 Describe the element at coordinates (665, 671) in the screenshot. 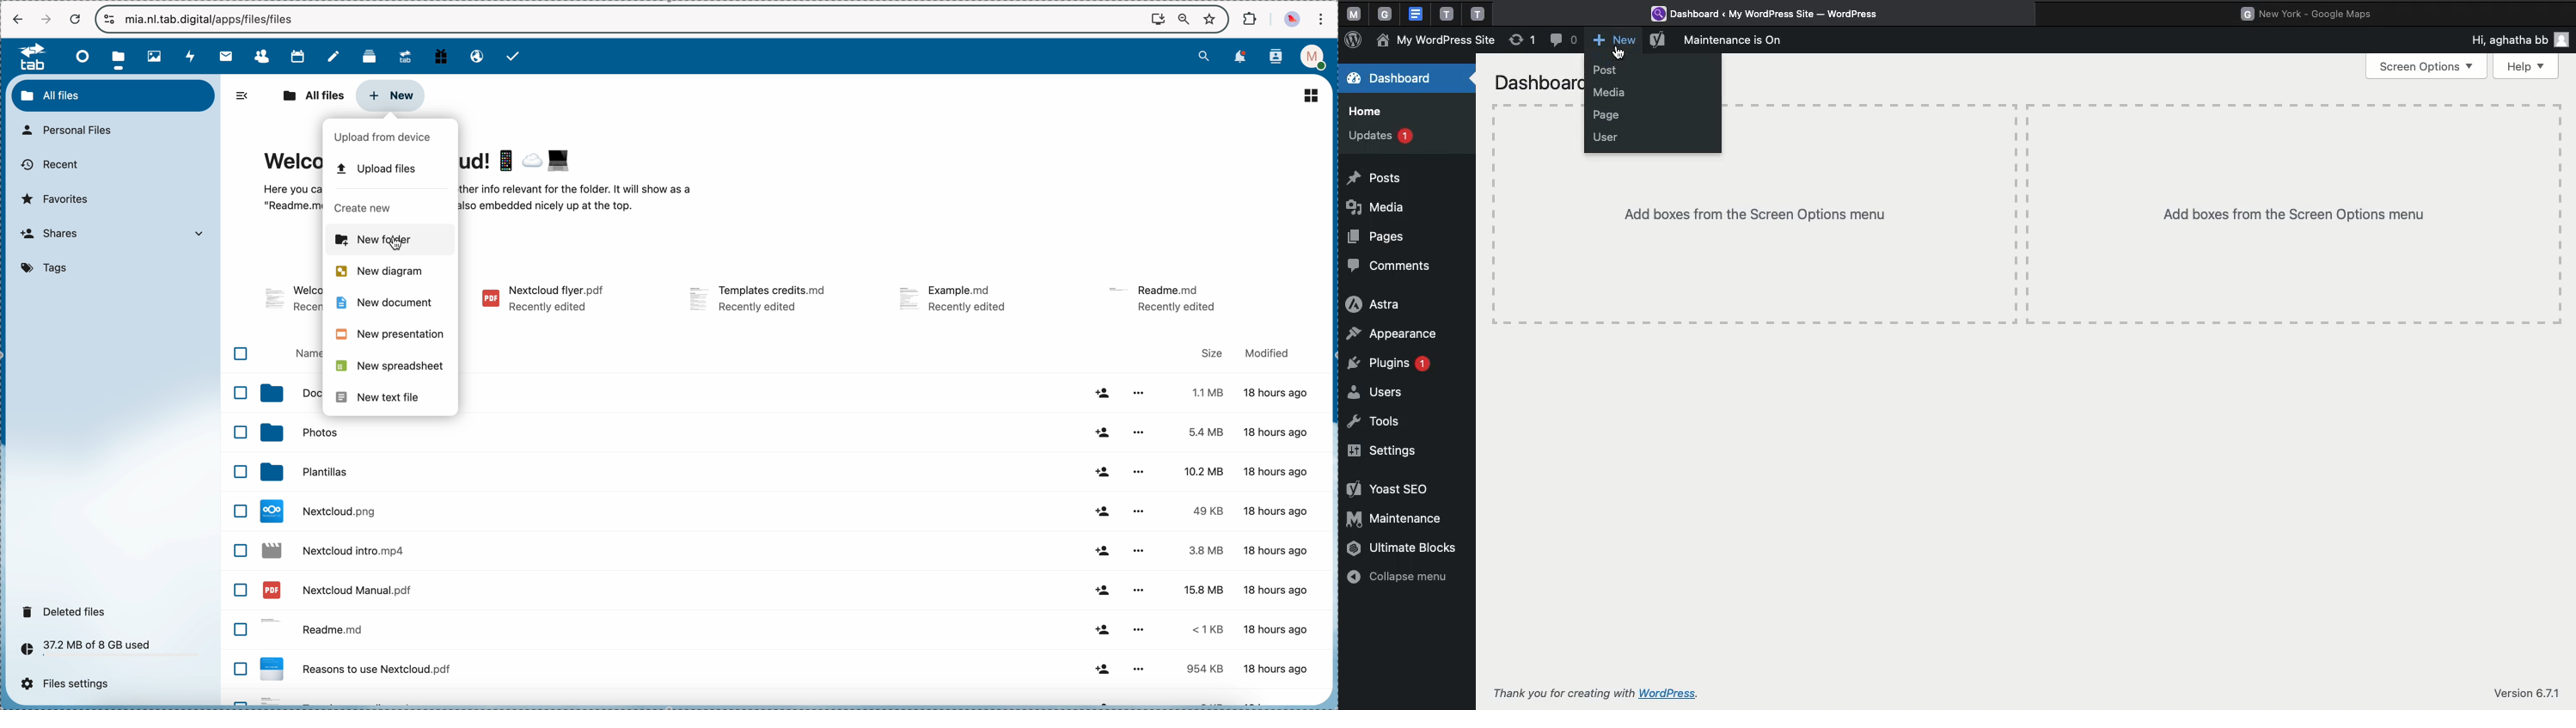

I see `file` at that location.